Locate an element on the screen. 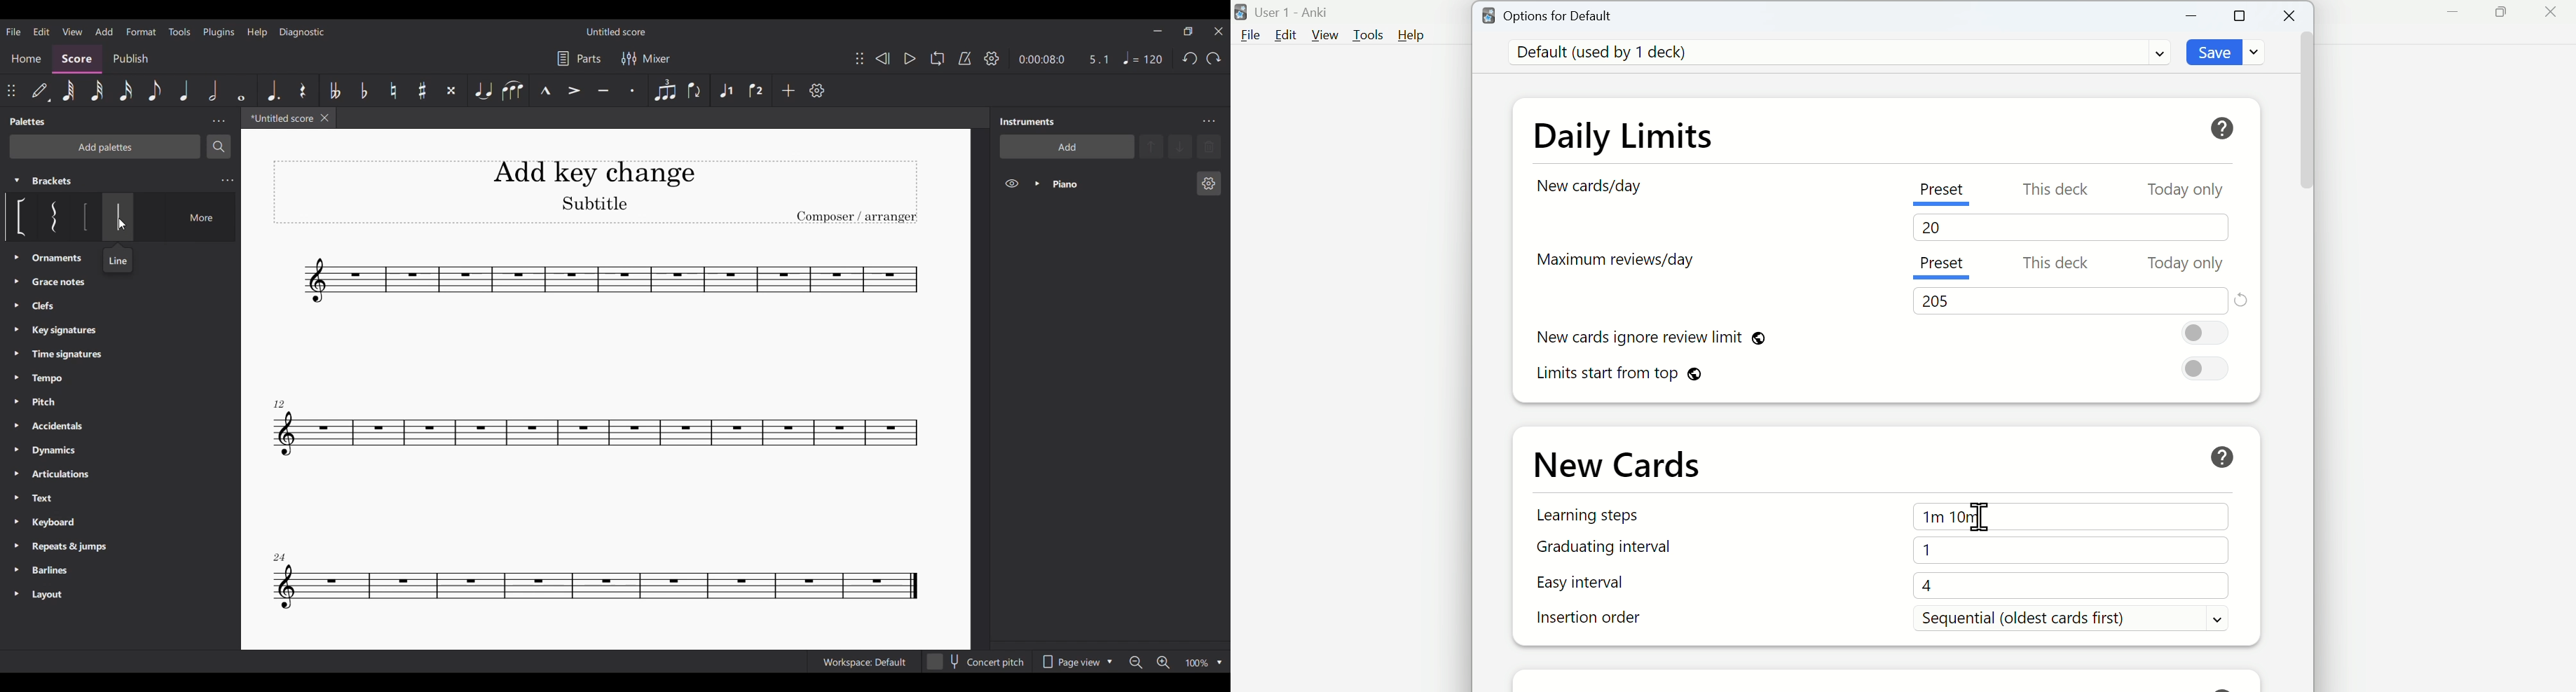  Move above is located at coordinates (1151, 147).